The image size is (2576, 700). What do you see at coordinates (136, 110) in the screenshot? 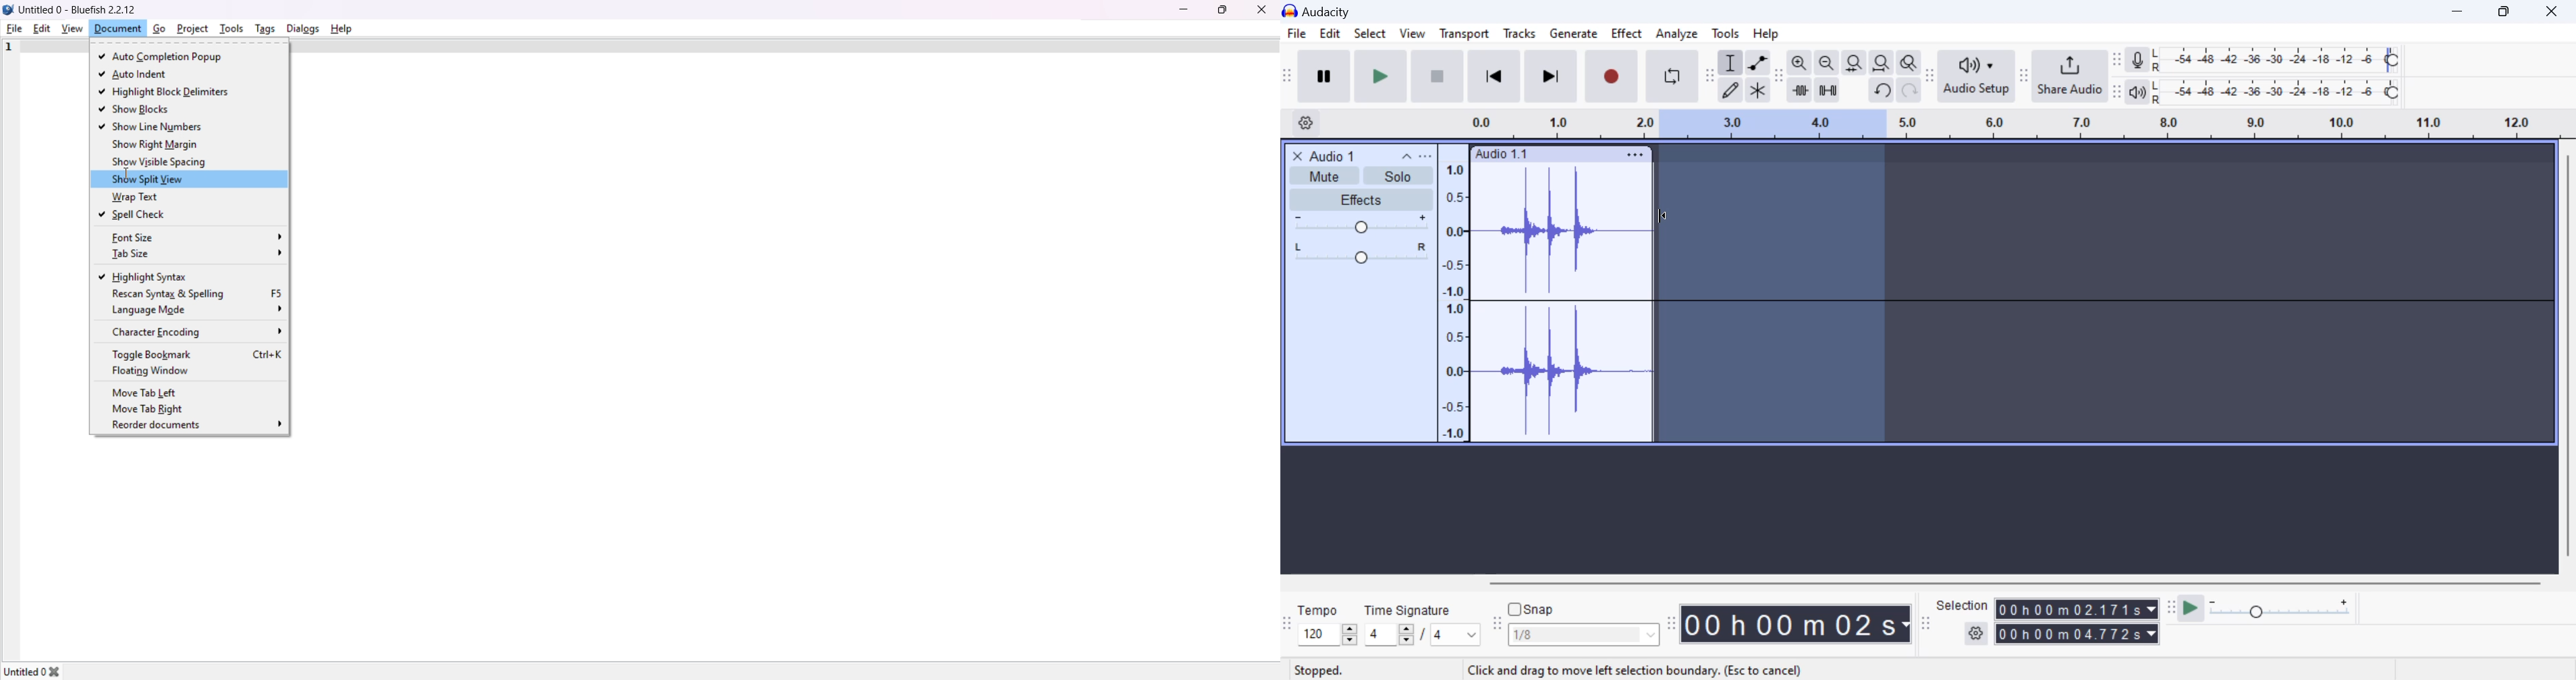
I see `show blocks` at bounding box center [136, 110].